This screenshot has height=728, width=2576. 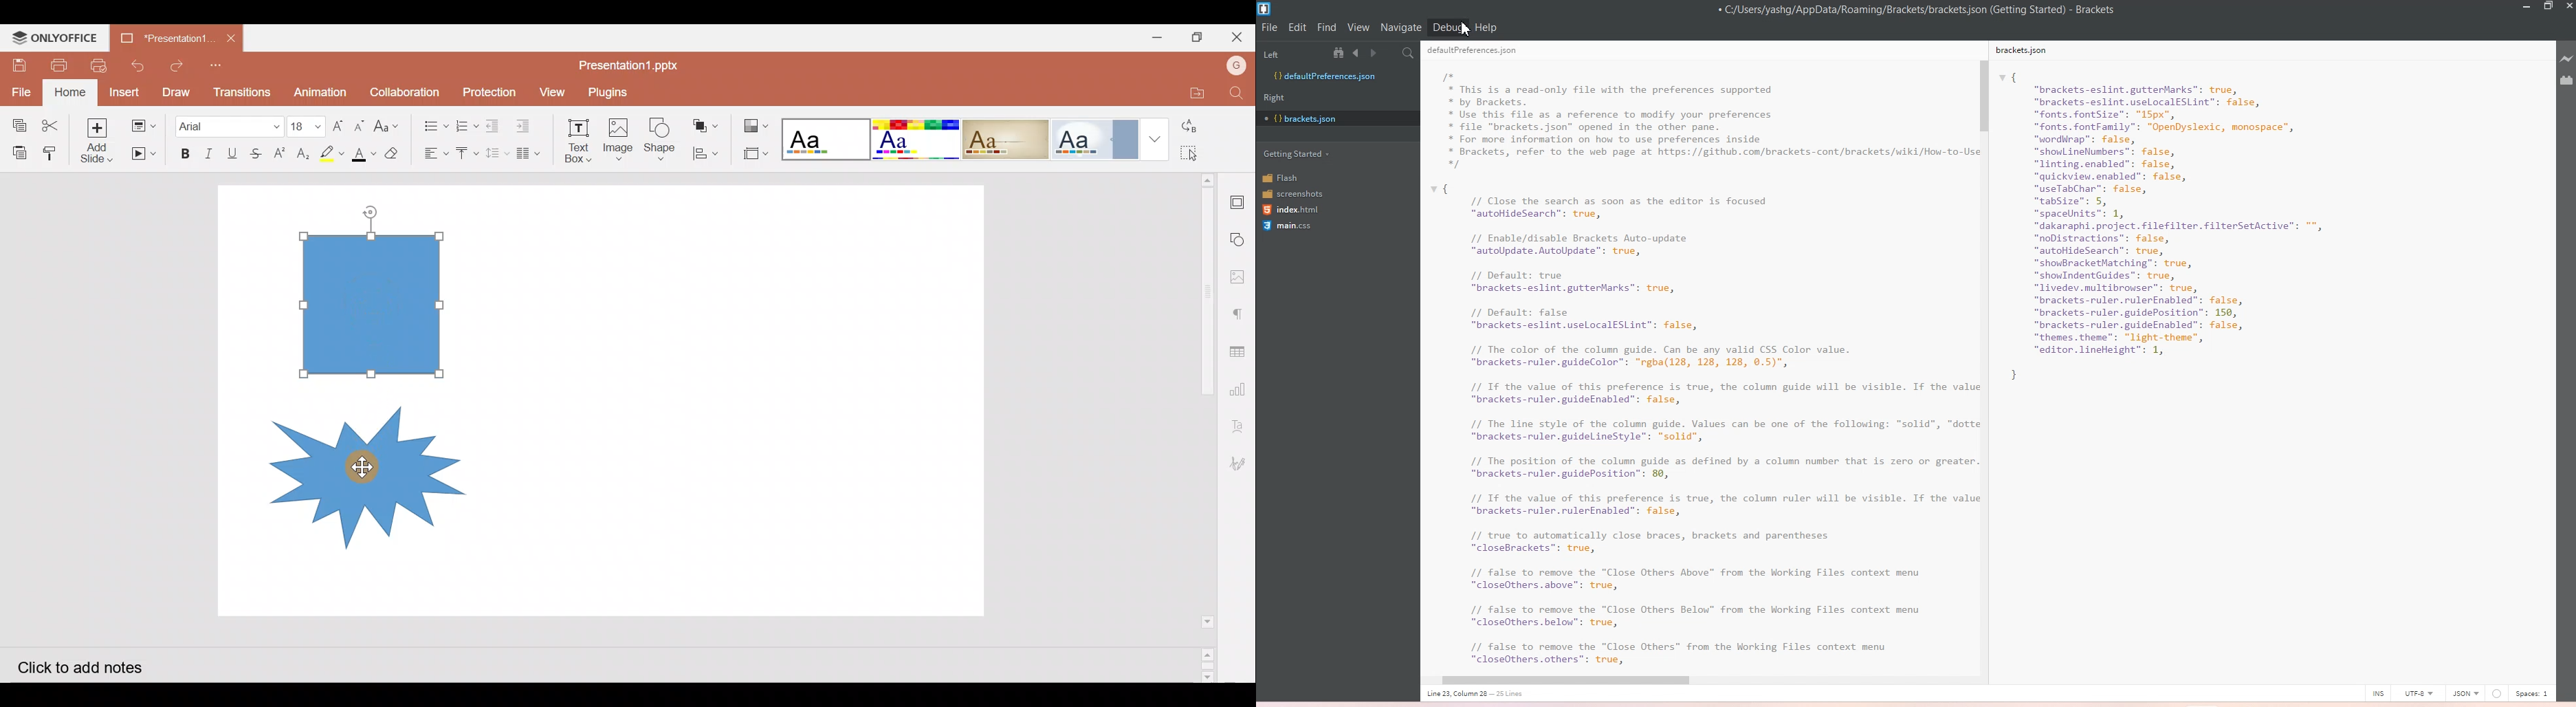 I want to click on Object 2, so click(x=361, y=471).